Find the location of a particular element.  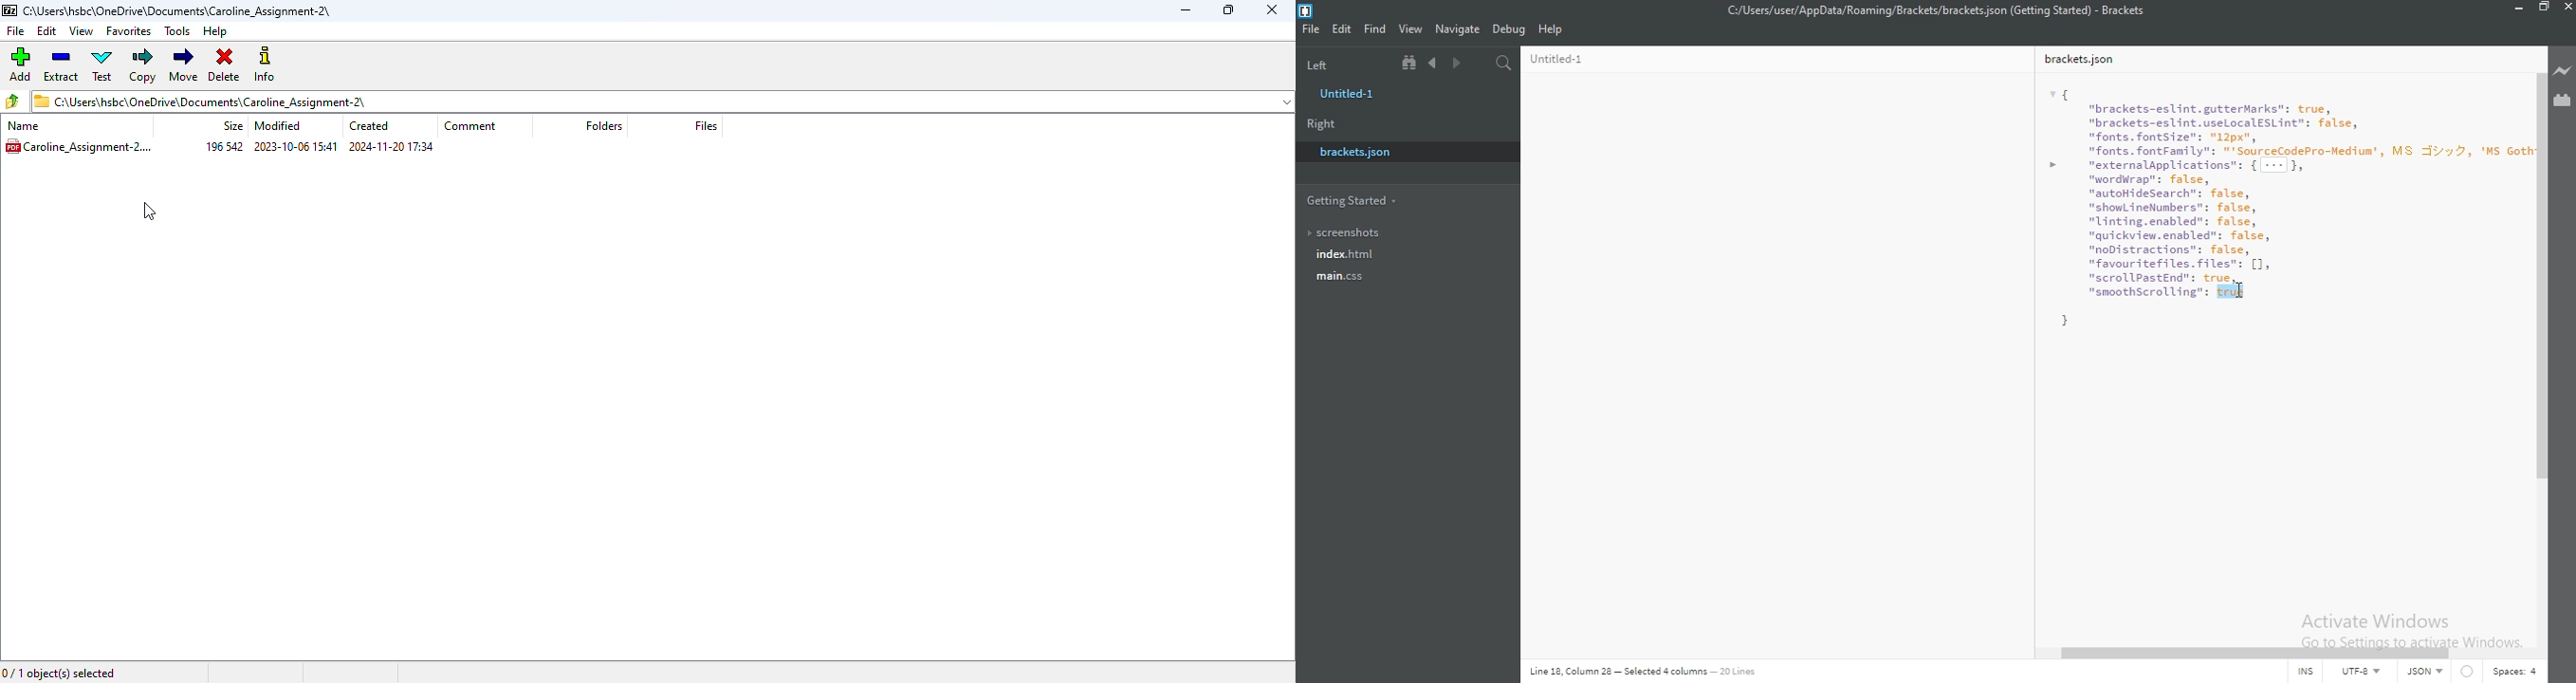

Modified is located at coordinates (283, 126).